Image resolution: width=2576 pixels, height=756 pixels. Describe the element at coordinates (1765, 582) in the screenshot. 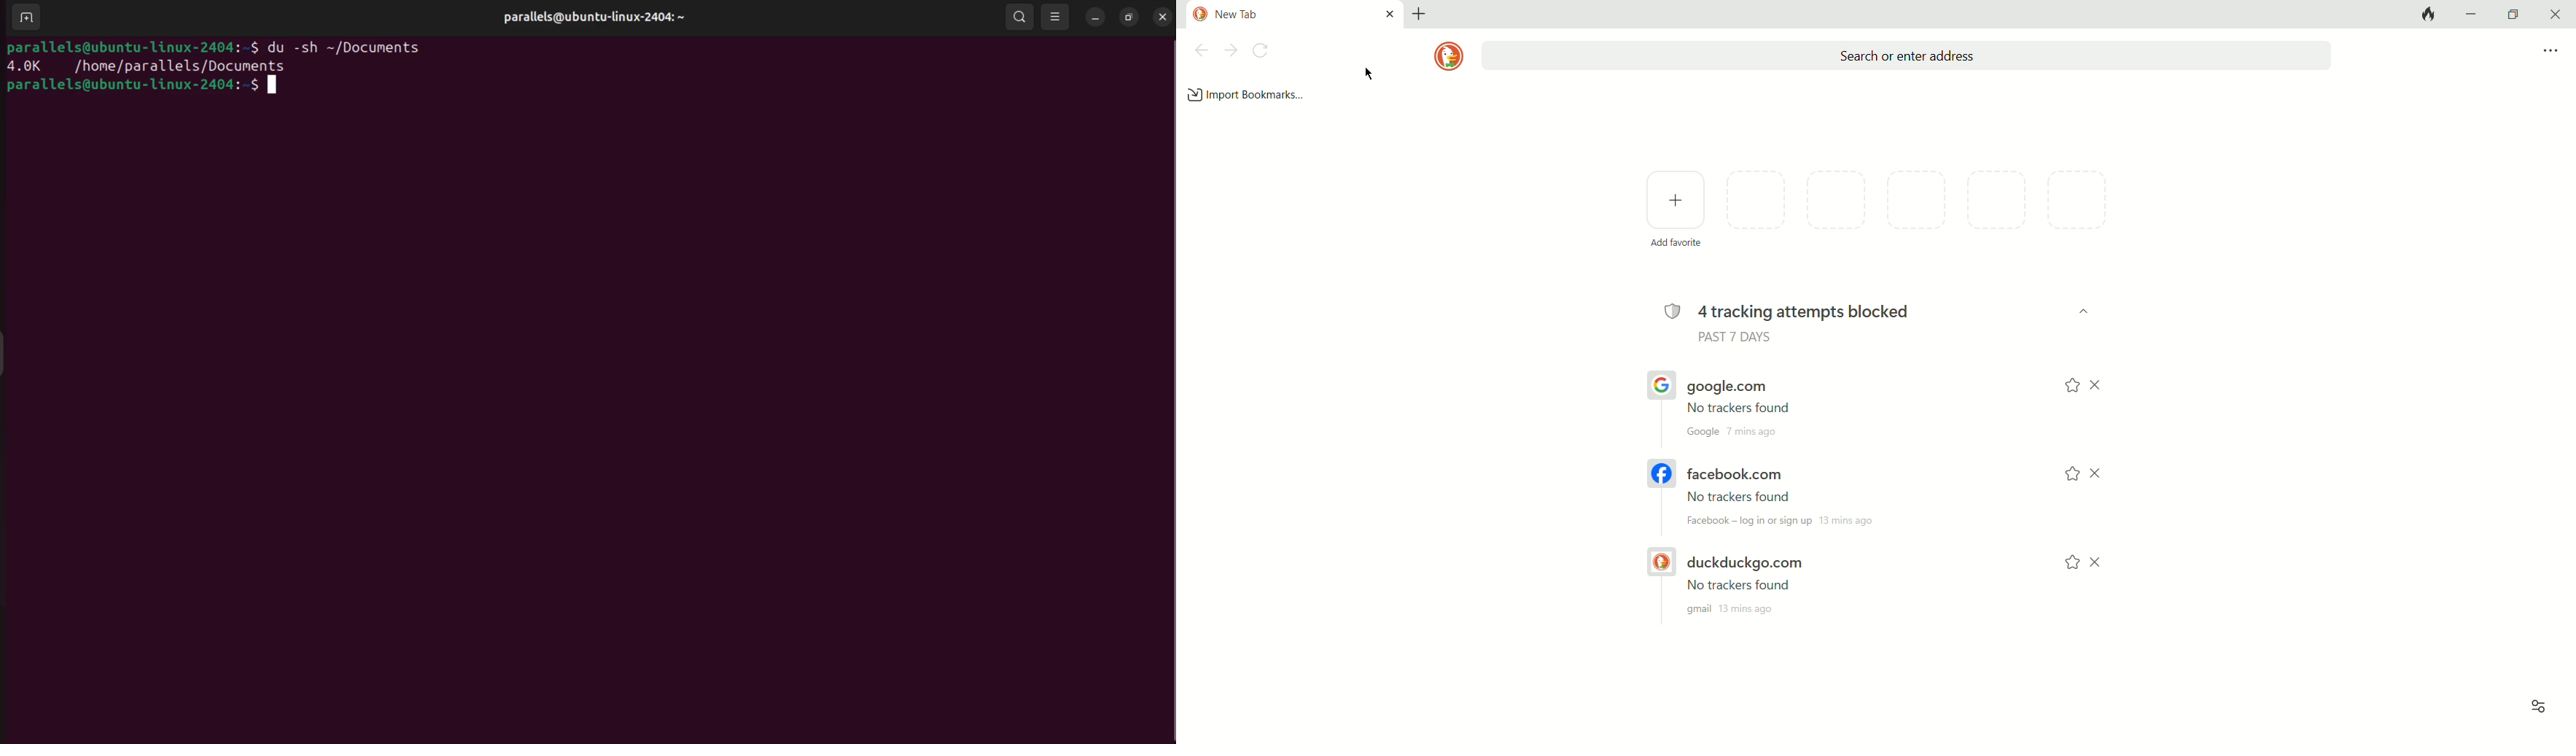

I see `DUCKDUCKGO.COM URL` at that location.